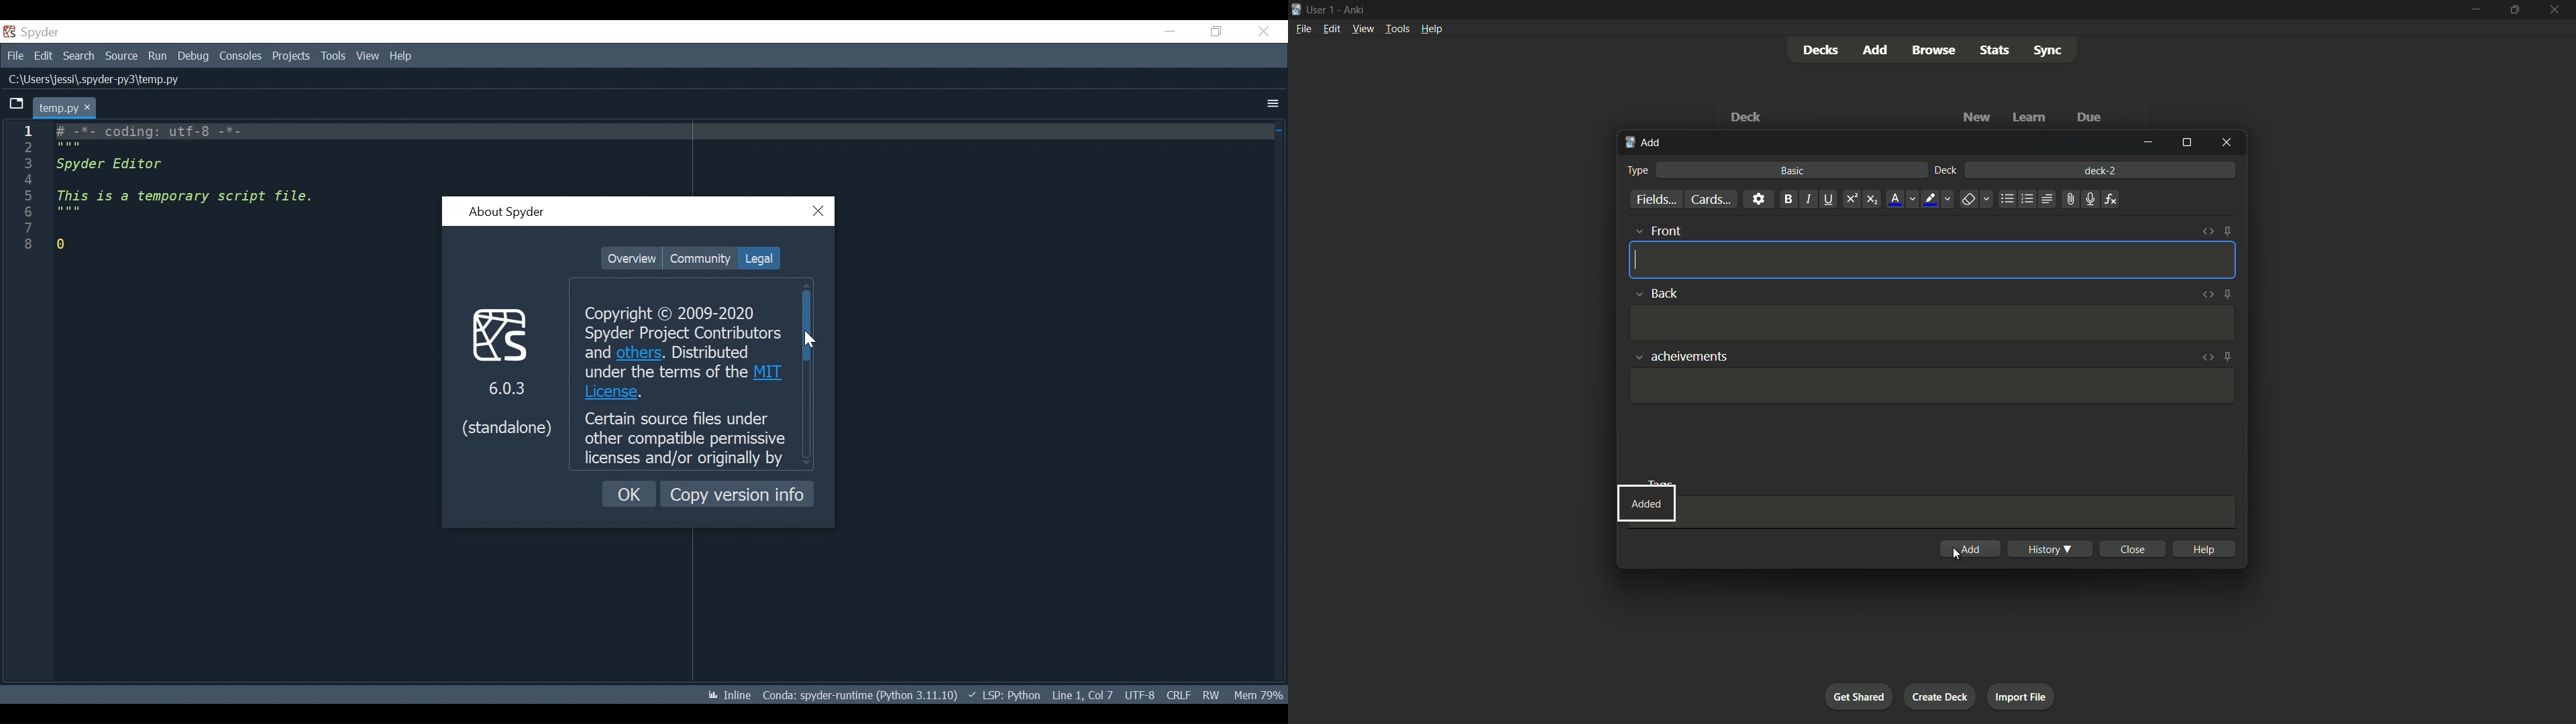  I want to click on typing cursor, so click(1638, 260).